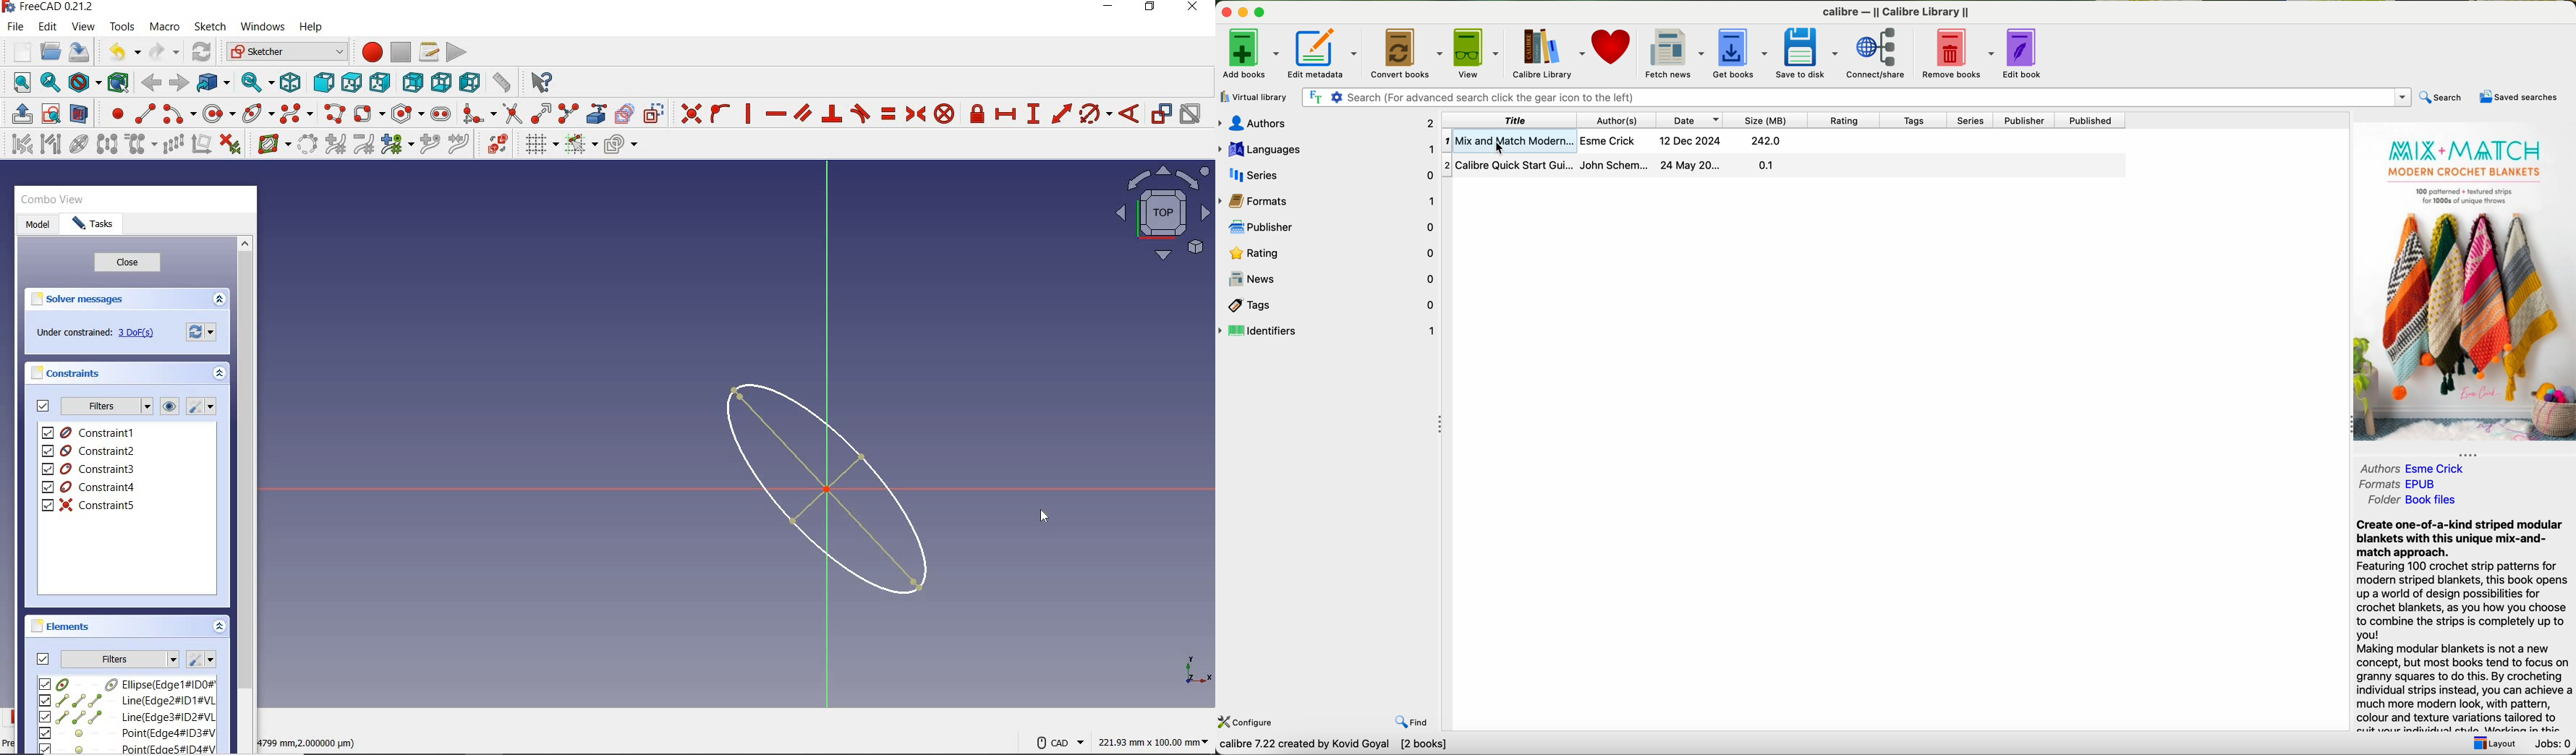 This screenshot has height=756, width=2576. What do you see at coordinates (1408, 52) in the screenshot?
I see `convert books` at bounding box center [1408, 52].